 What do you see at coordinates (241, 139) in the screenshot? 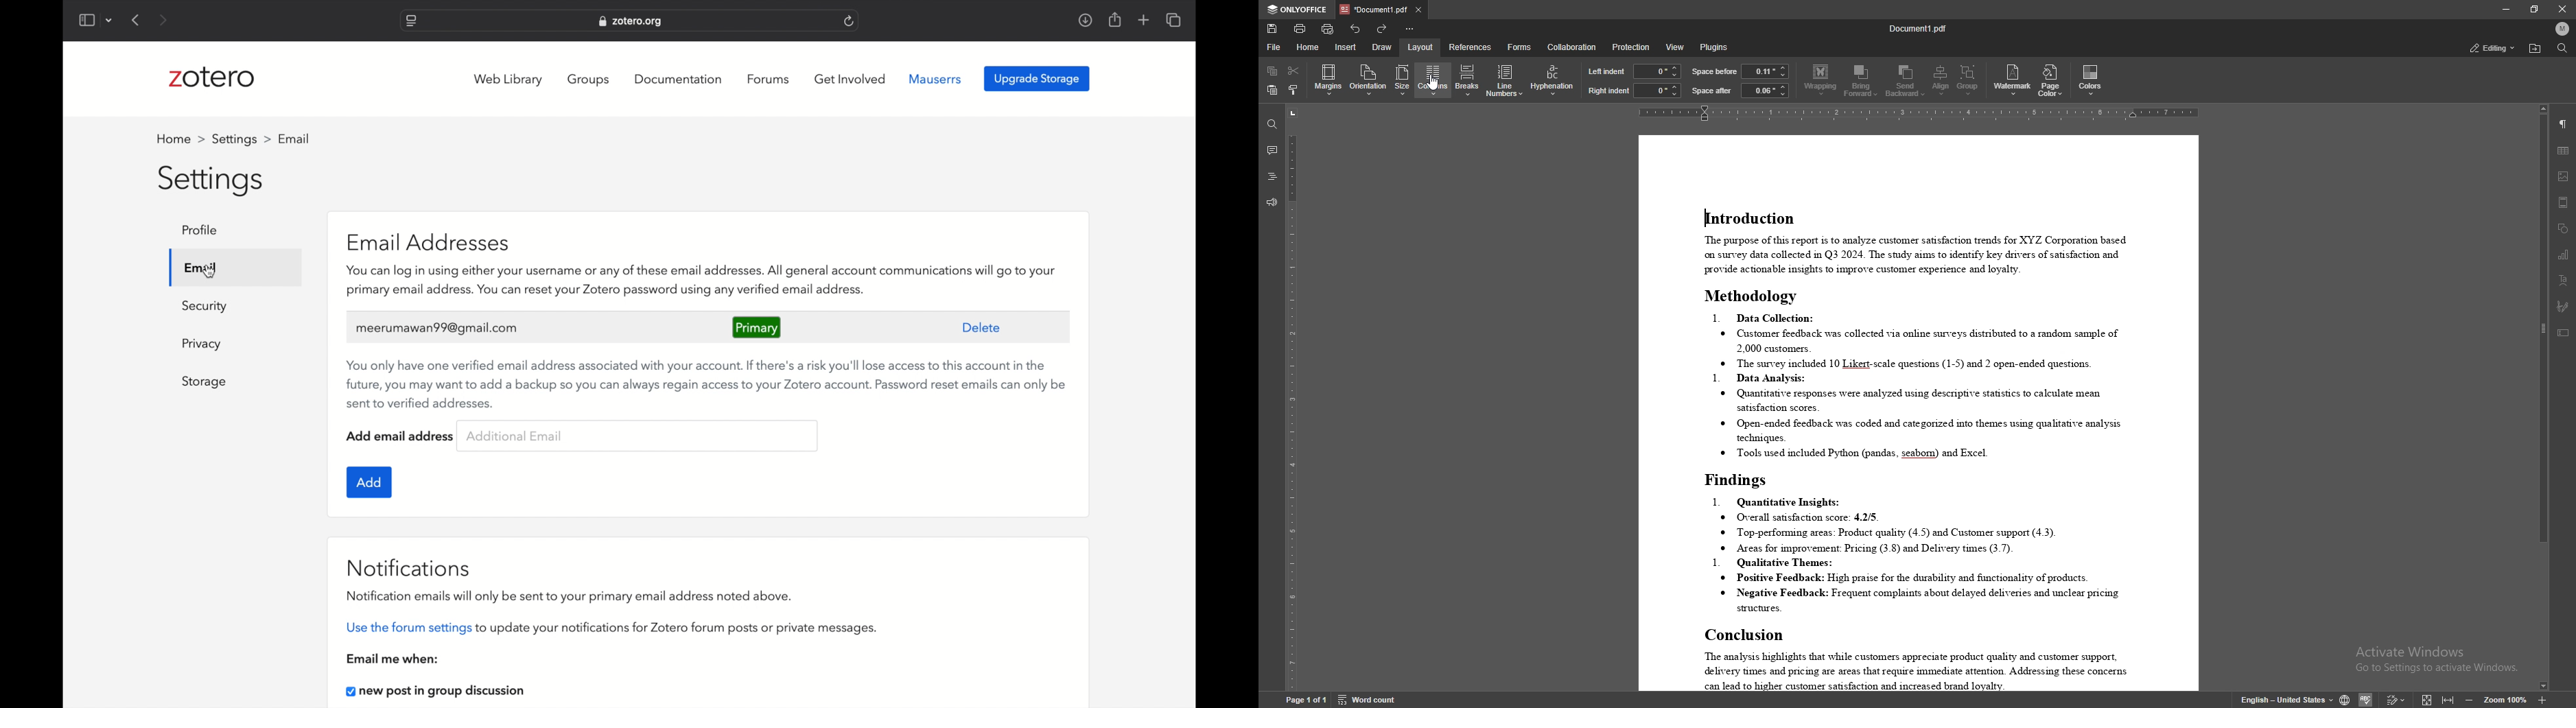
I see `settings` at bounding box center [241, 139].